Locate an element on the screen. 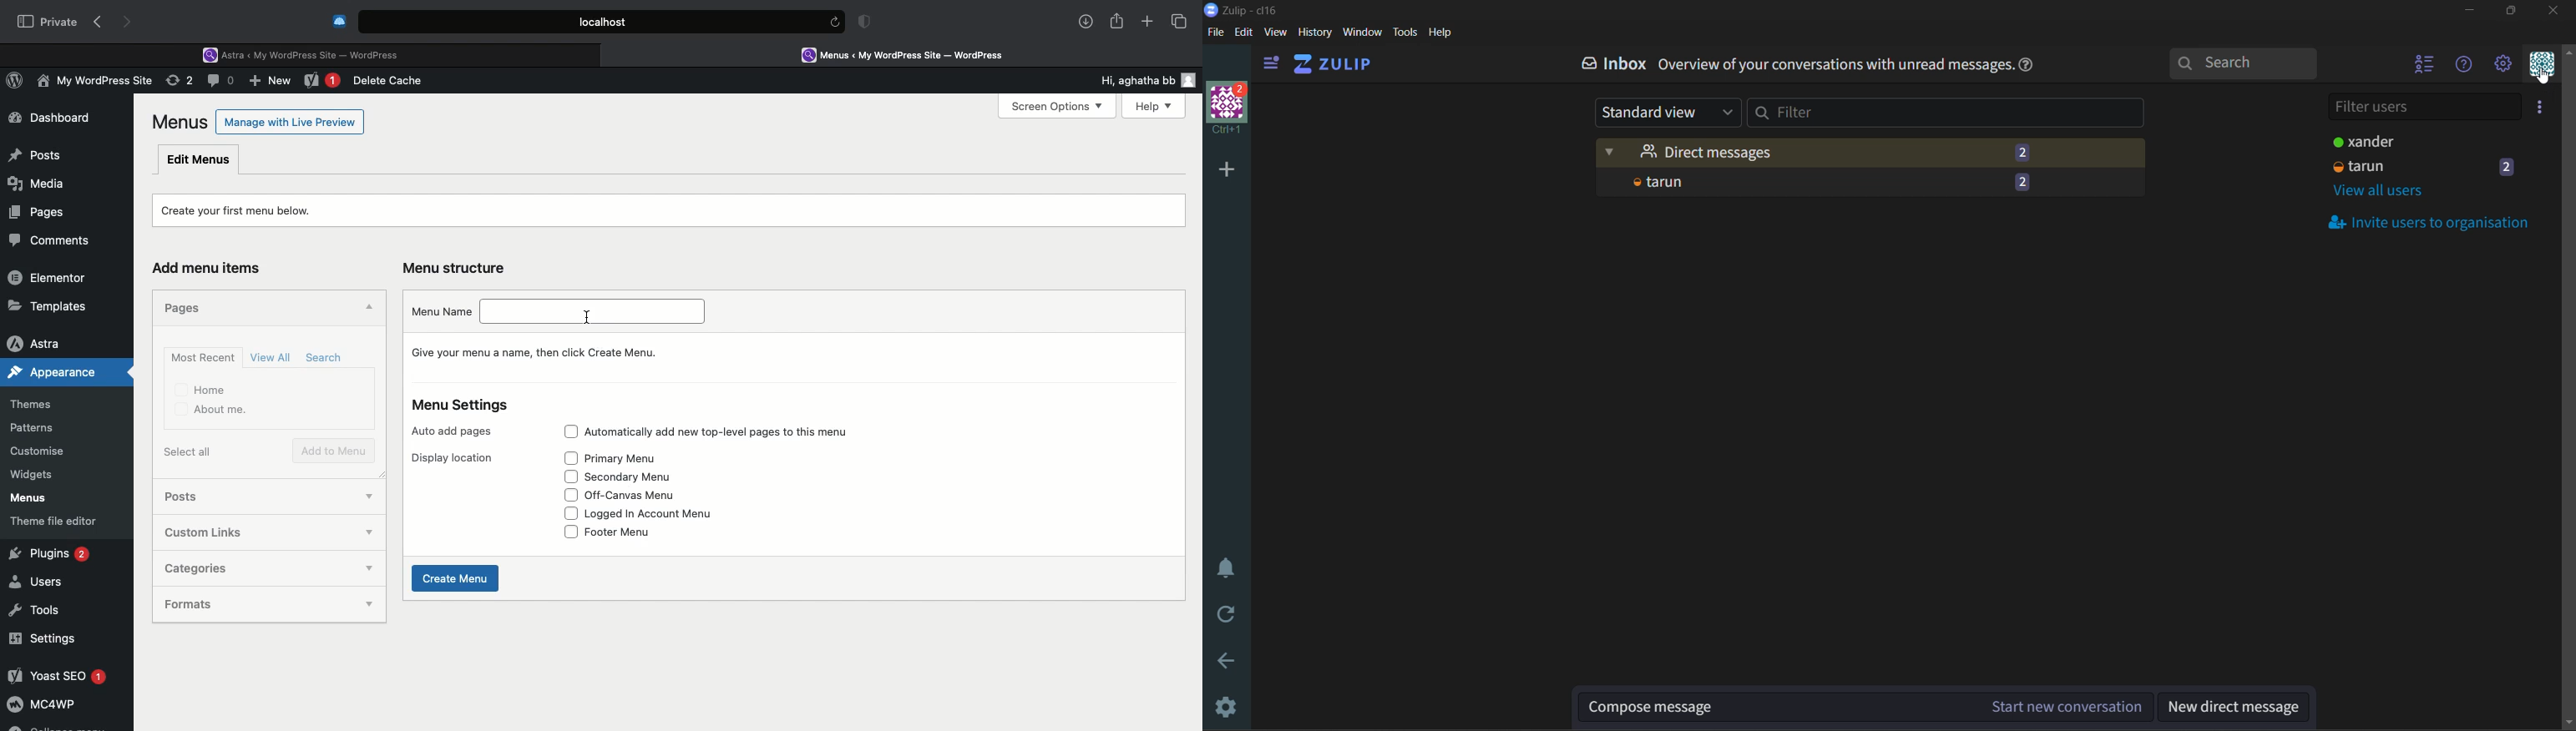 The image size is (2576, 756). Hide is located at coordinates (367, 309).